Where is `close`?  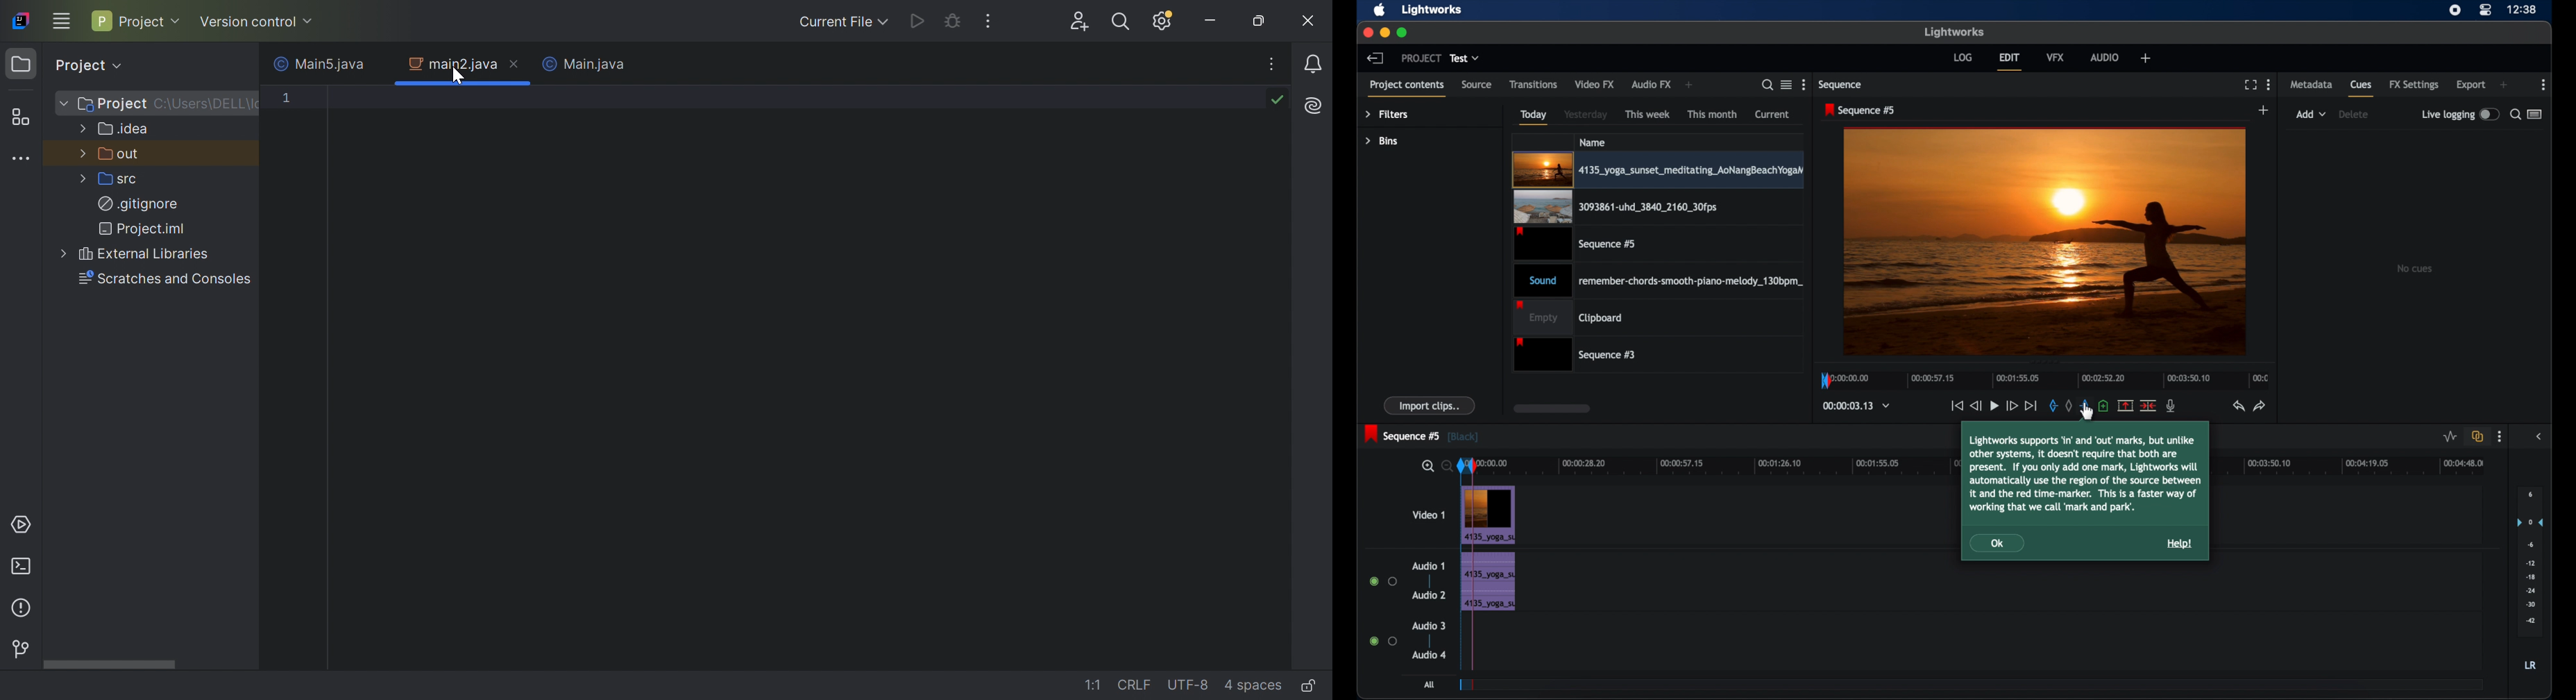 close is located at coordinates (1367, 31).